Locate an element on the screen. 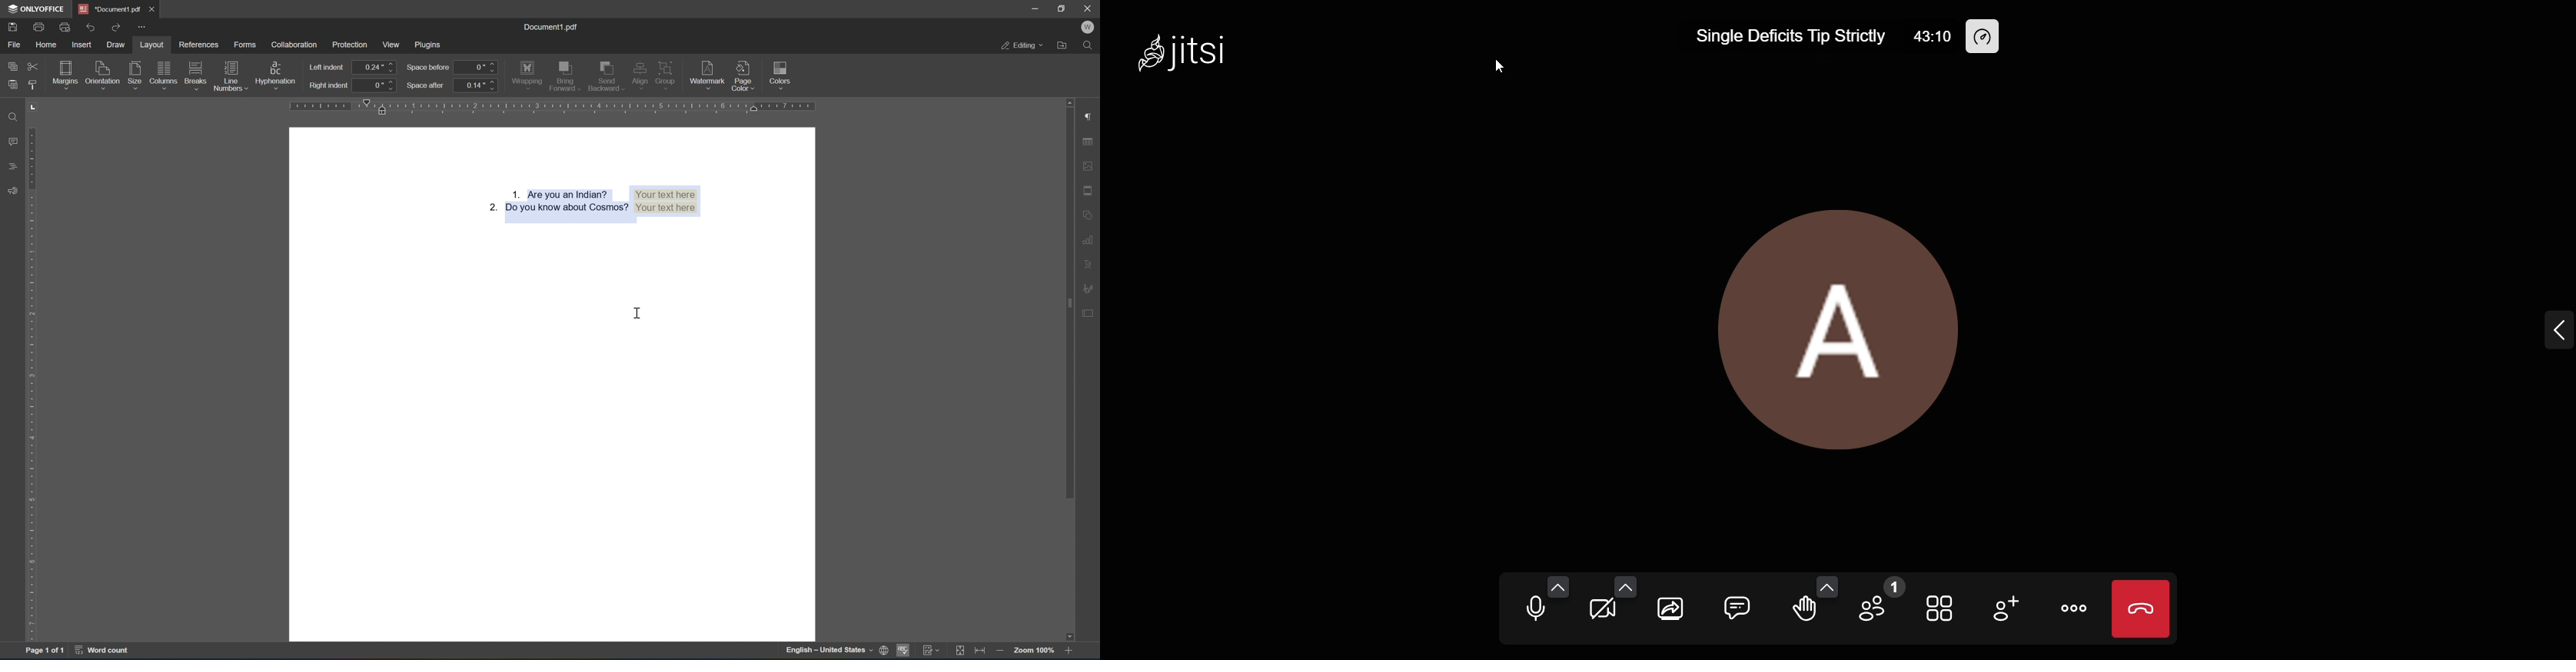 The height and width of the screenshot is (672, 2576). find is located at coordinates (15, 117).